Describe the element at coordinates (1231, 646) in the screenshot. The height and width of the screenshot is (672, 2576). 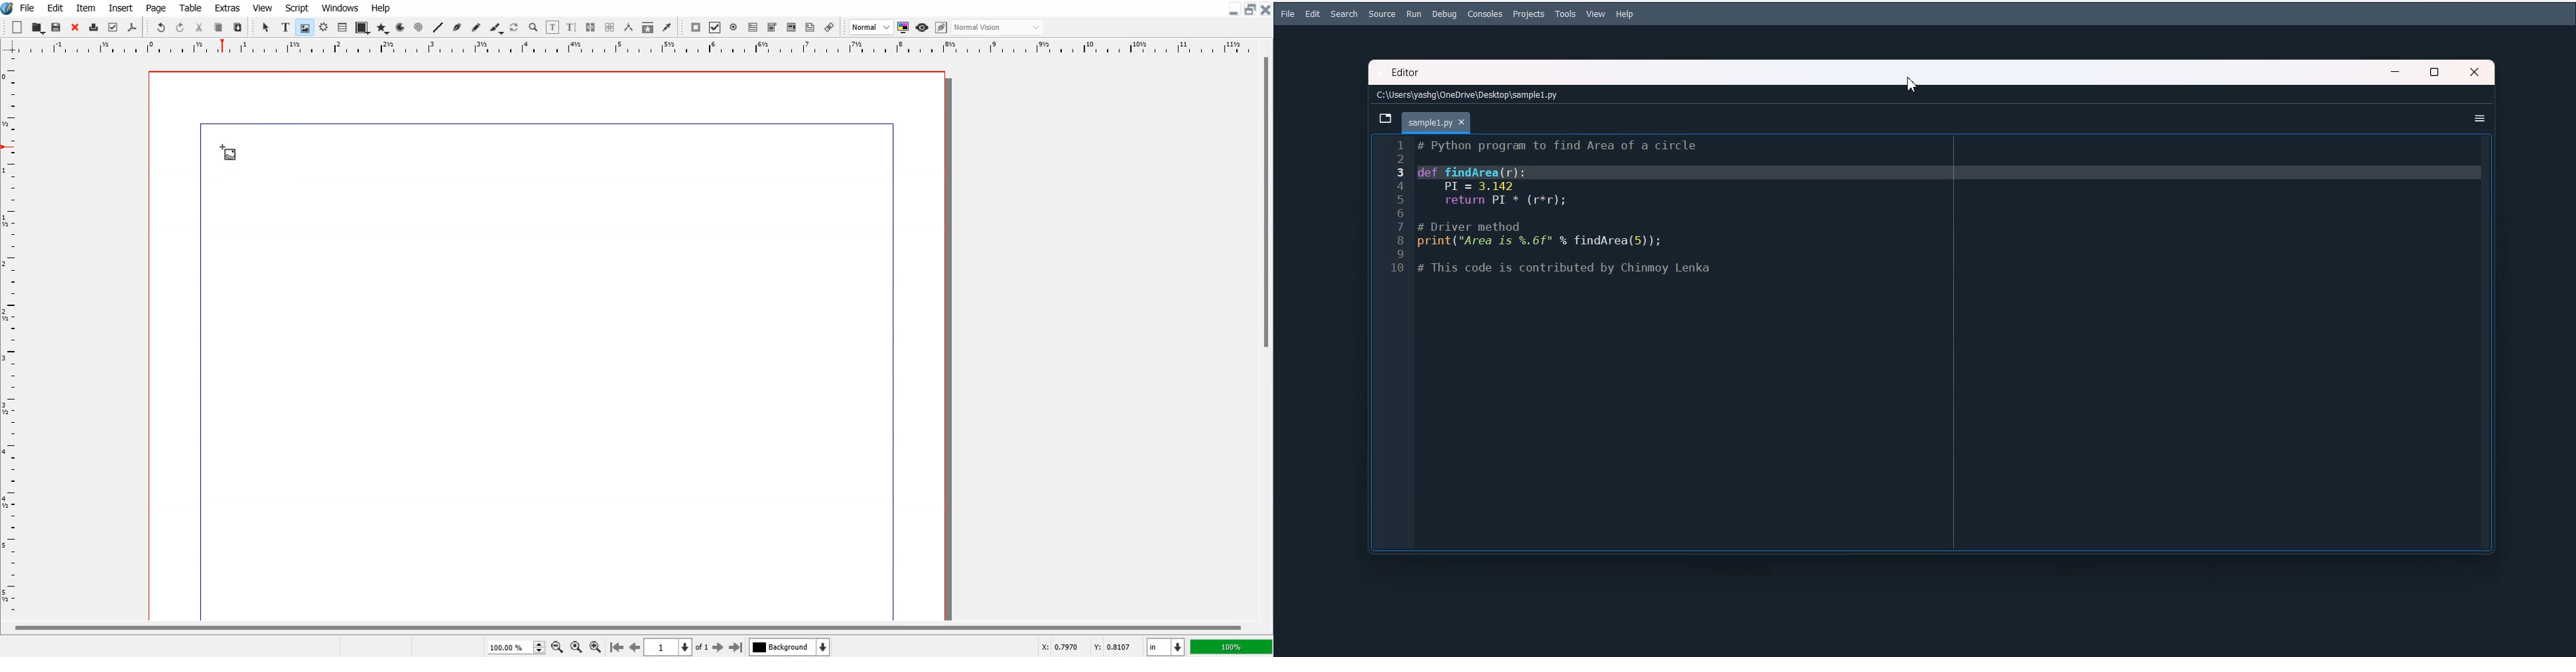
I see `100%` at that location.